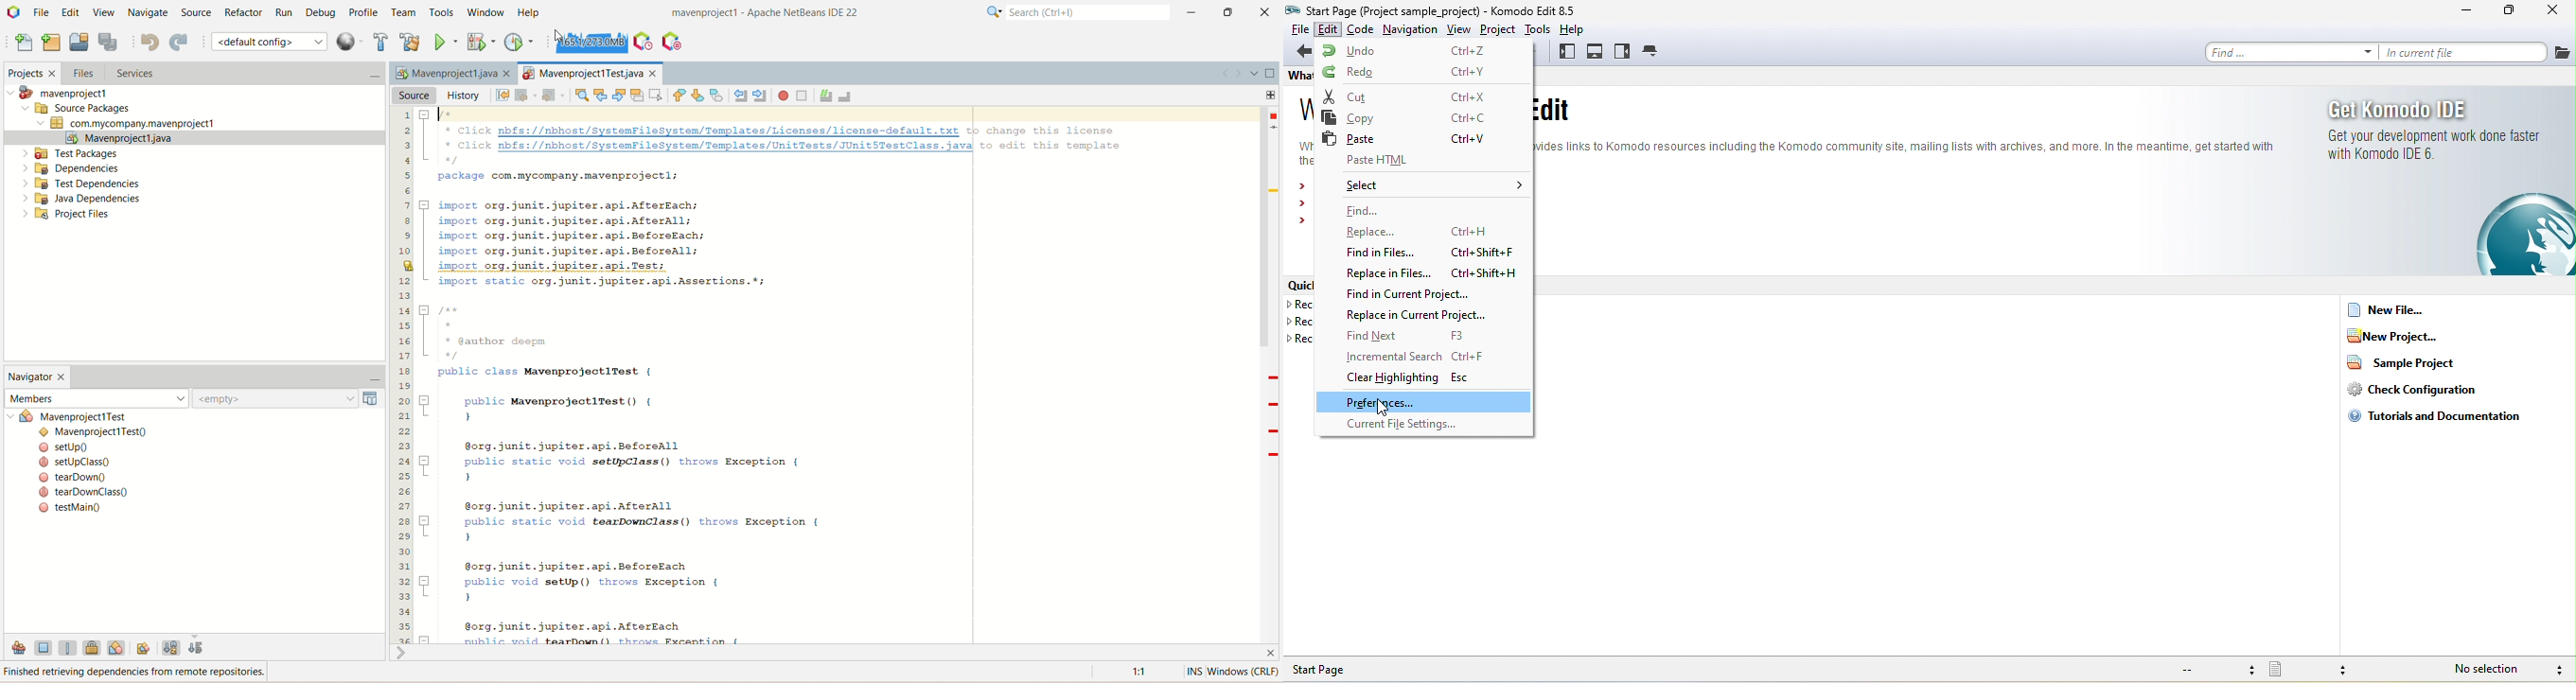 The height and width of the screenshot is (700, 2576). I want to click on find, so click(1397, 211).